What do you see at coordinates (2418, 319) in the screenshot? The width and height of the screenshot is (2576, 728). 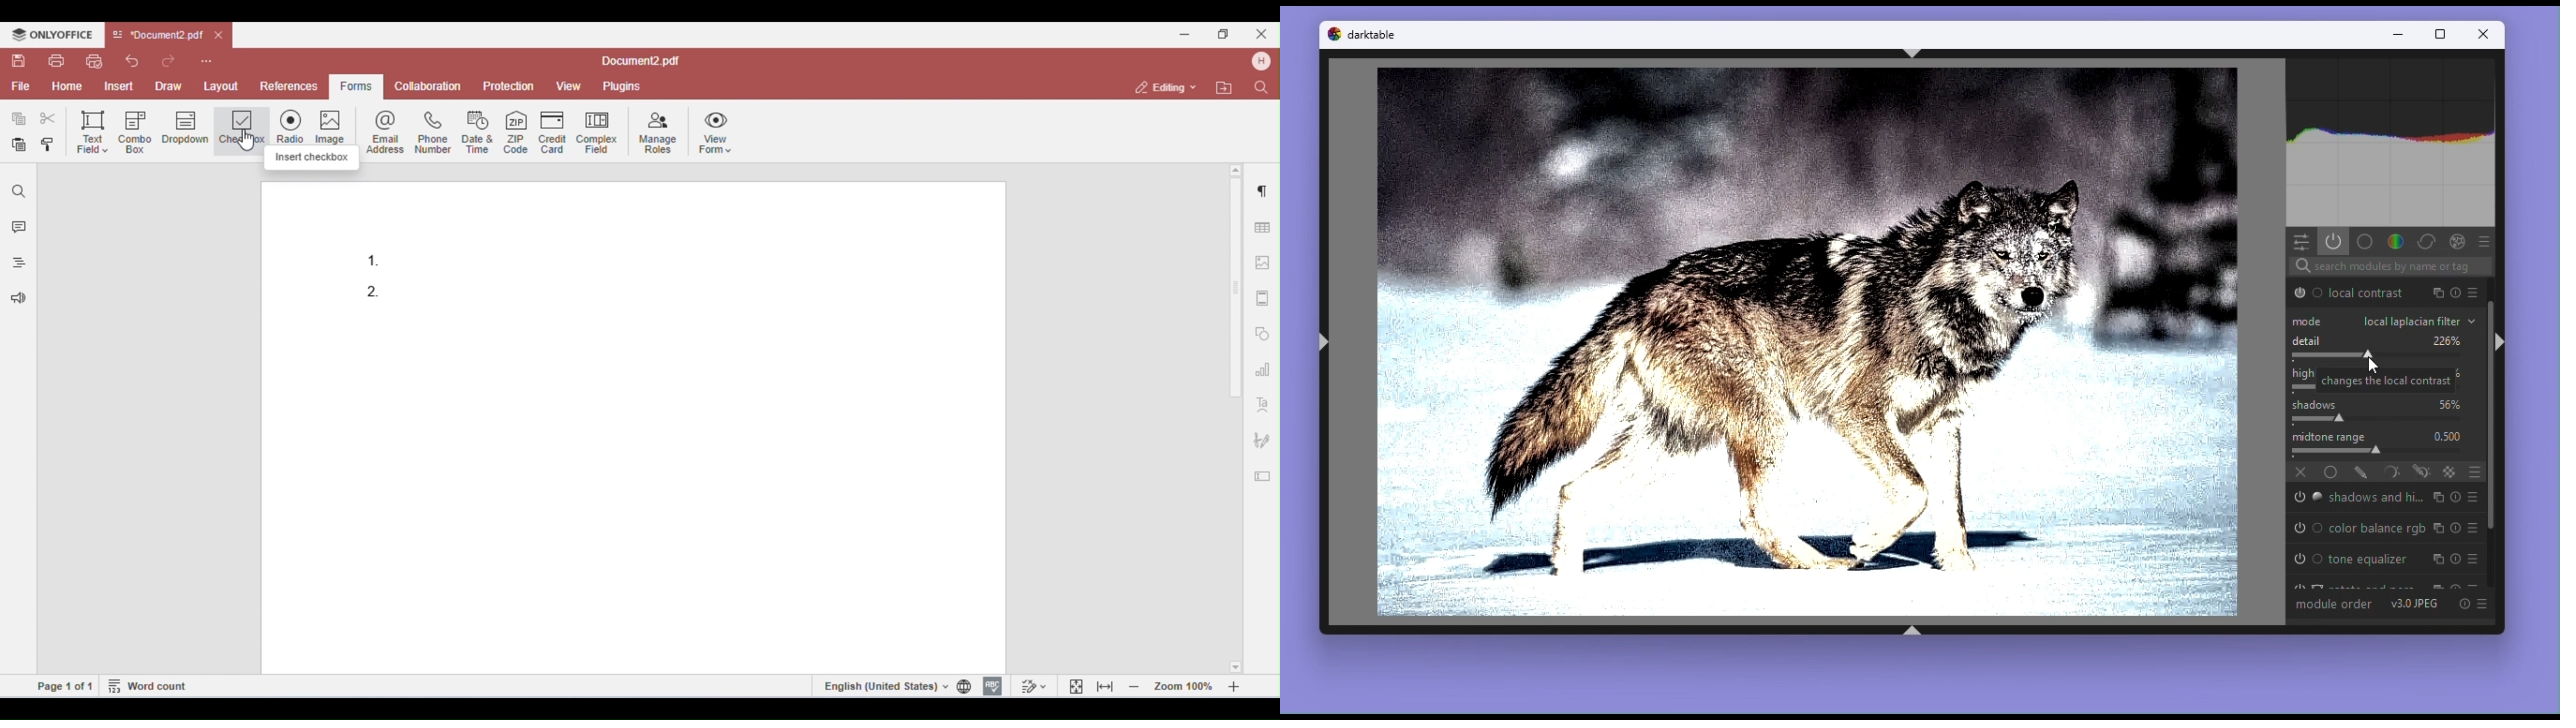 I see `Local laplacian filter` at bounding box center [2418, 319].